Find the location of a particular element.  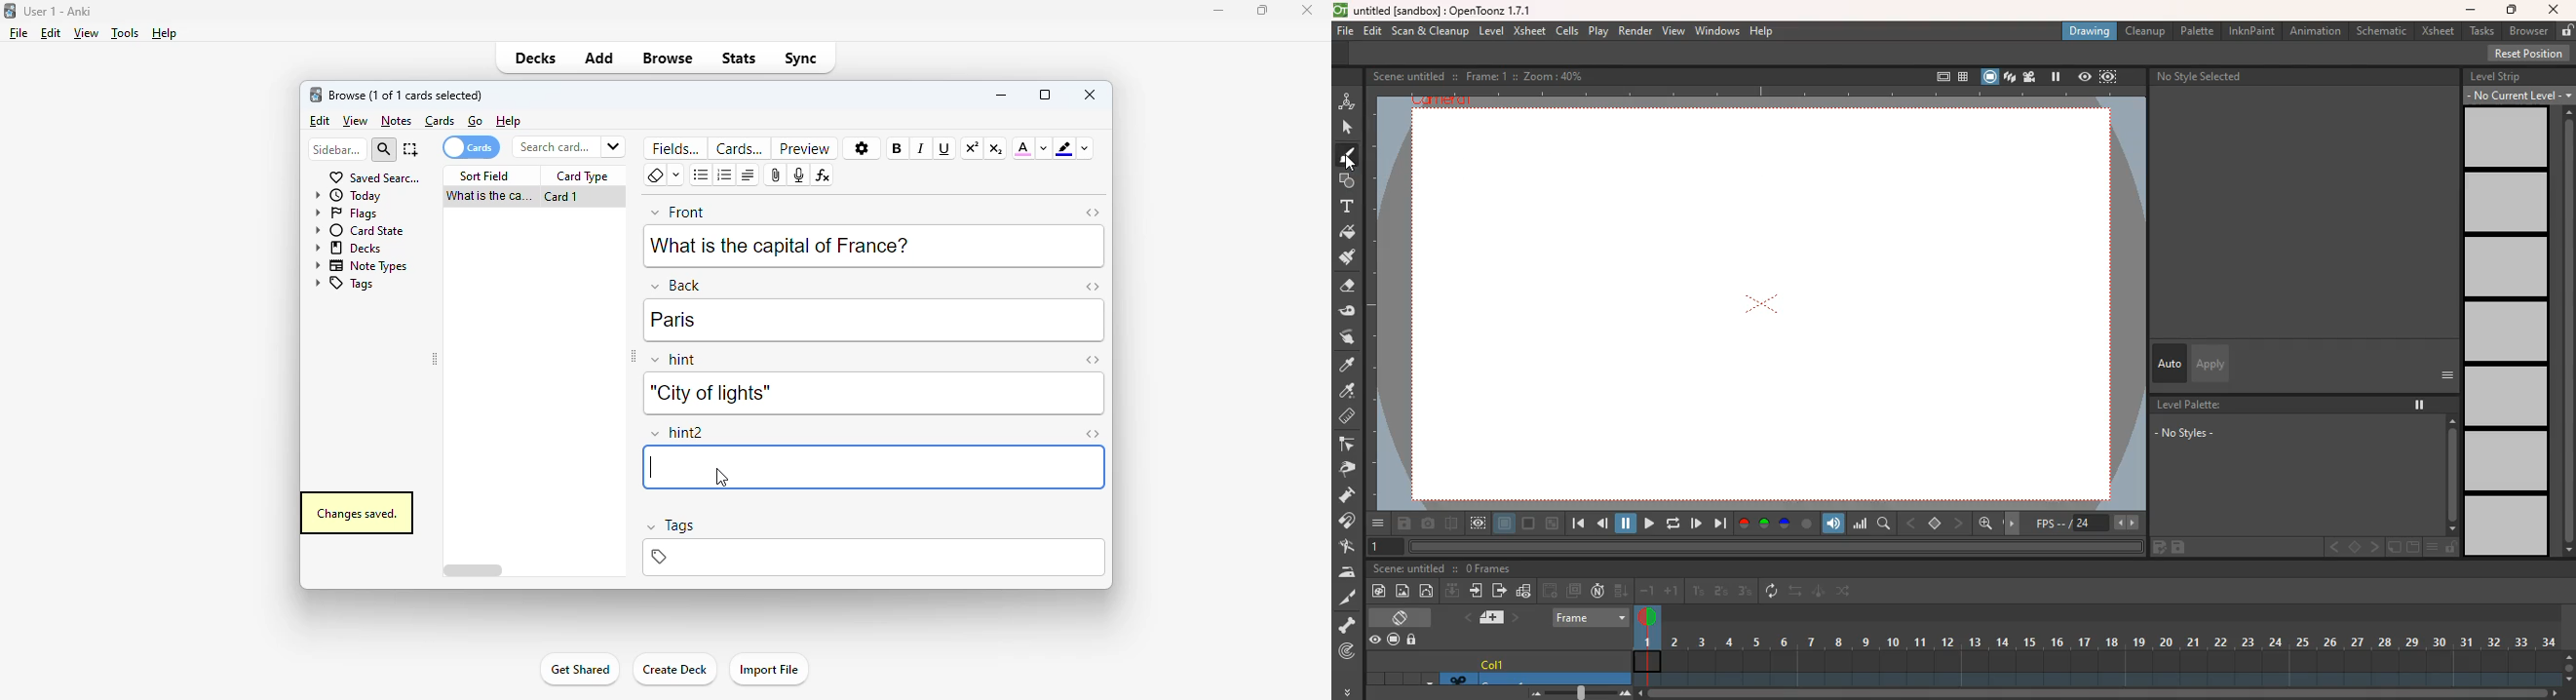

edit is located at coordinates (51, 33).